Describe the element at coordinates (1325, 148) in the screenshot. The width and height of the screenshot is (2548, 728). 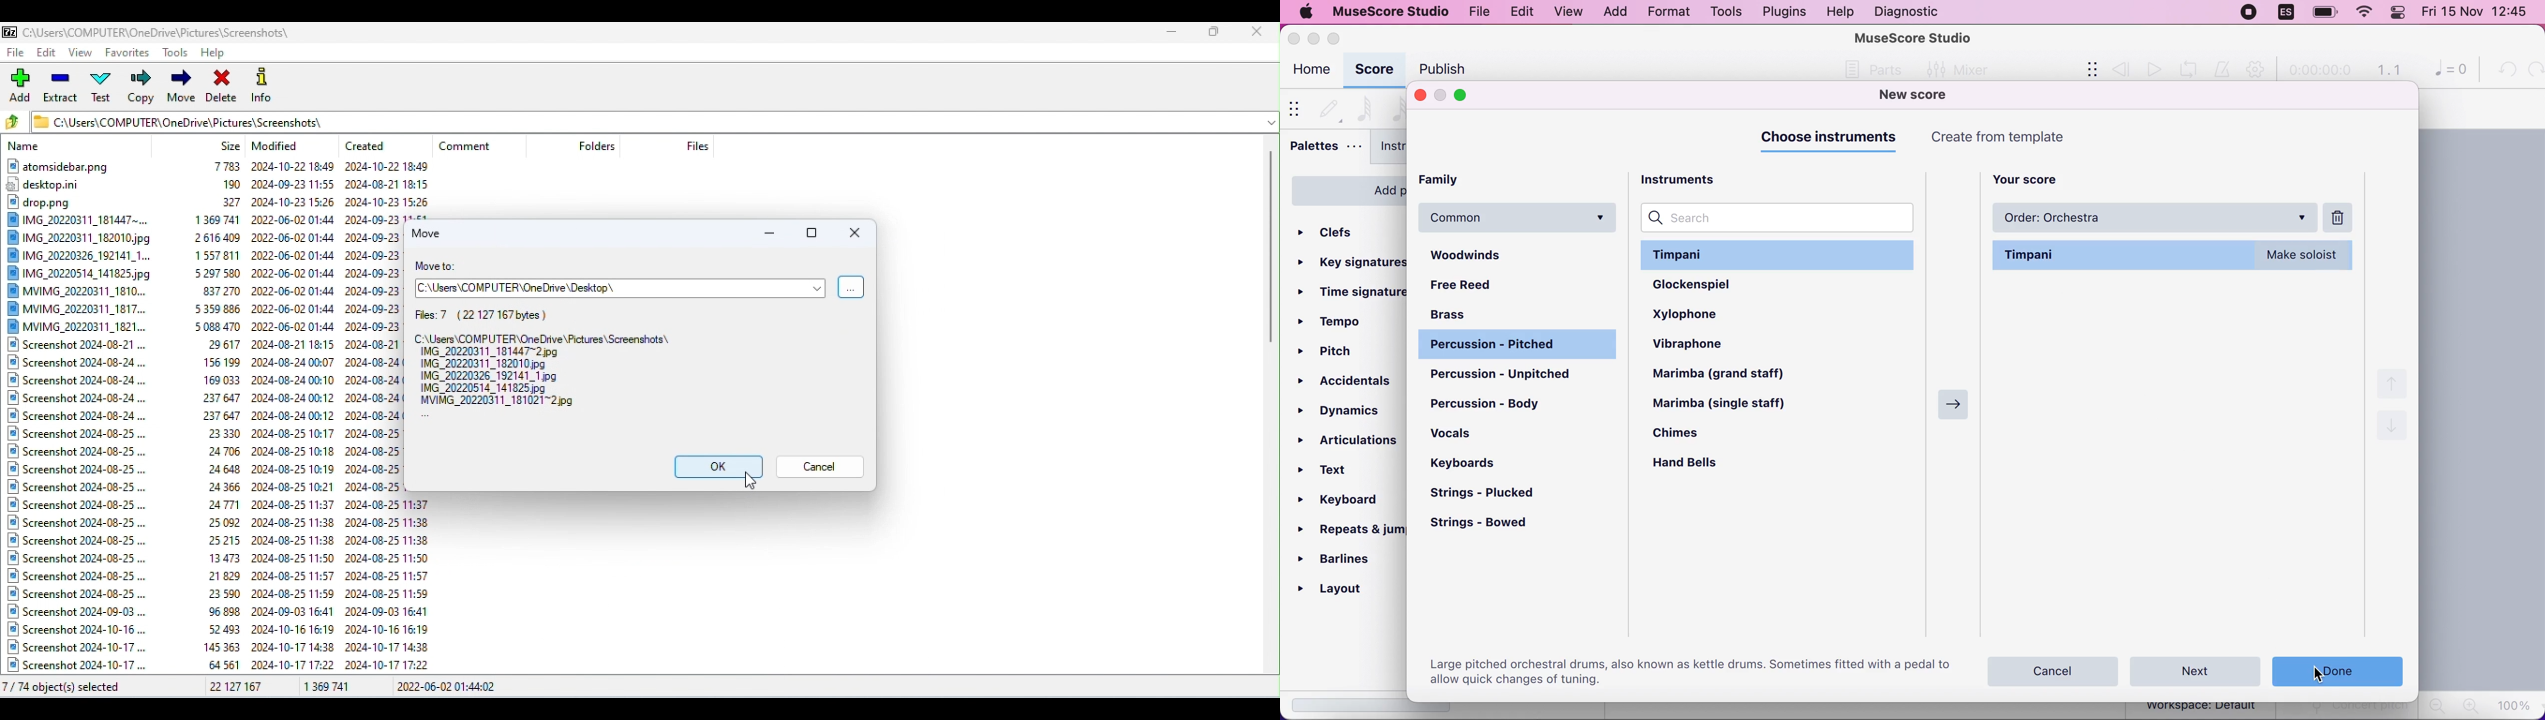
I see `palettes` at that location.